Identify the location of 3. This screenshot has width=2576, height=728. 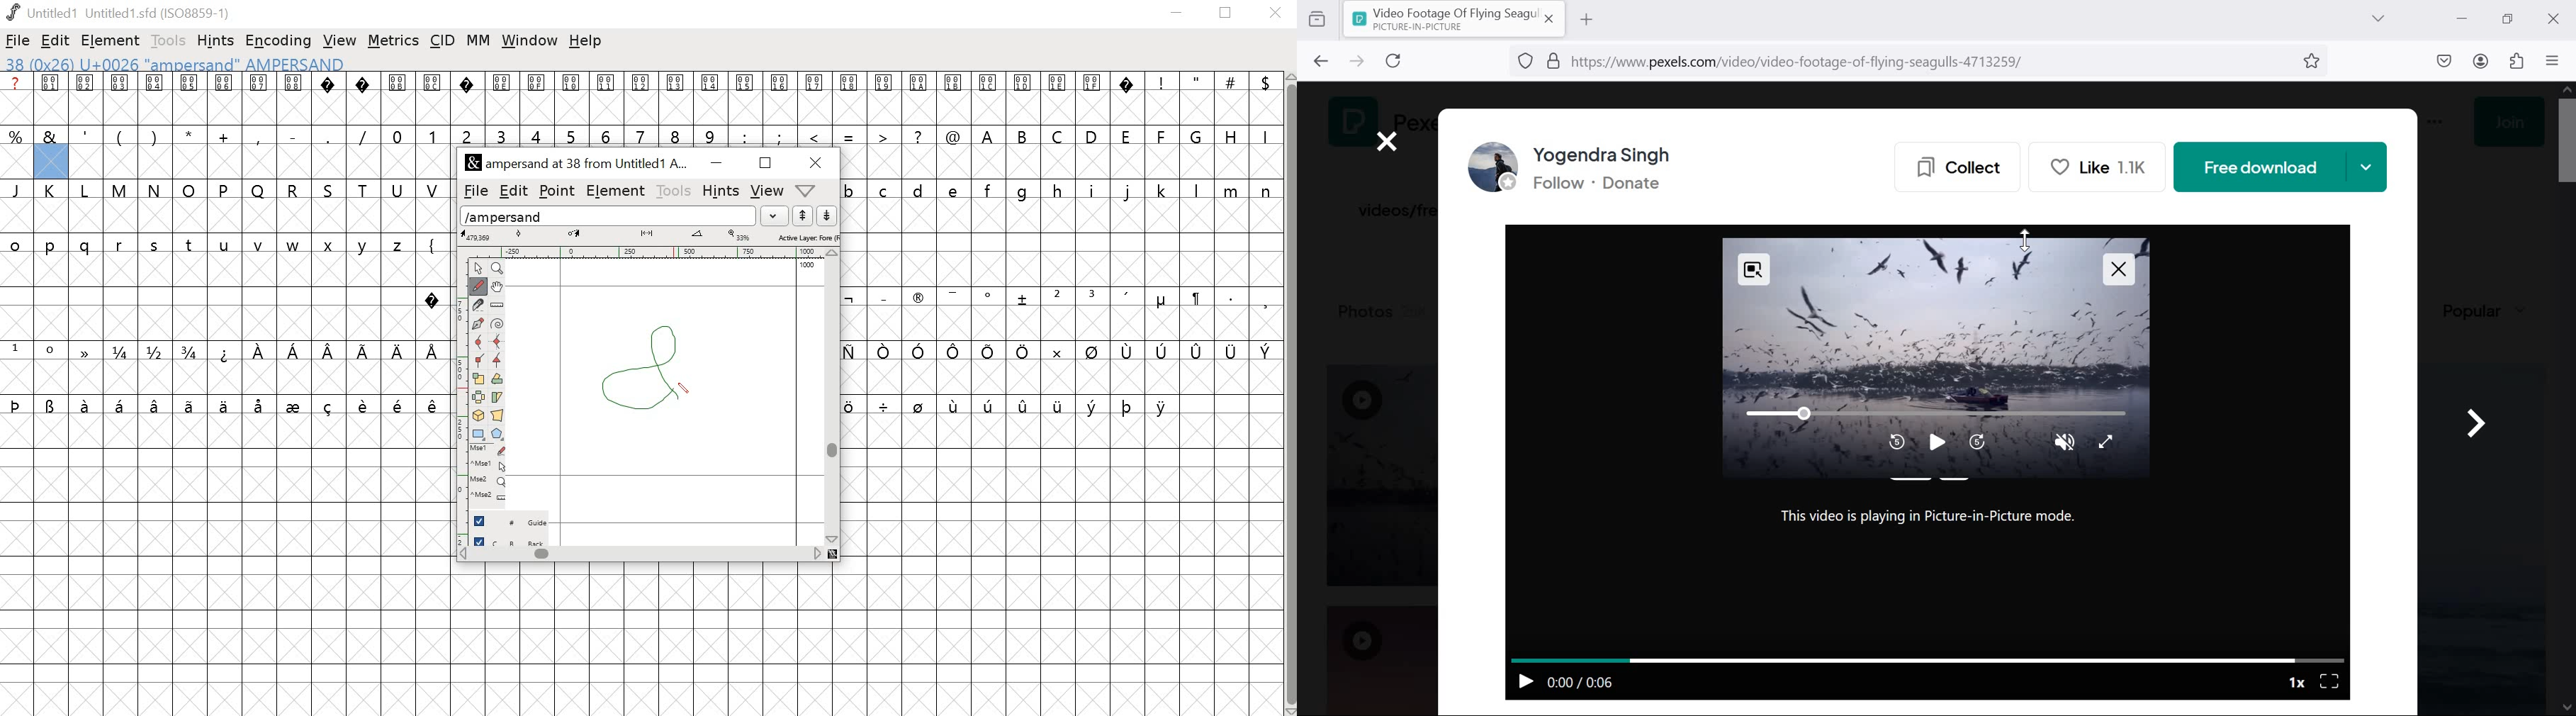
(1093, 296).